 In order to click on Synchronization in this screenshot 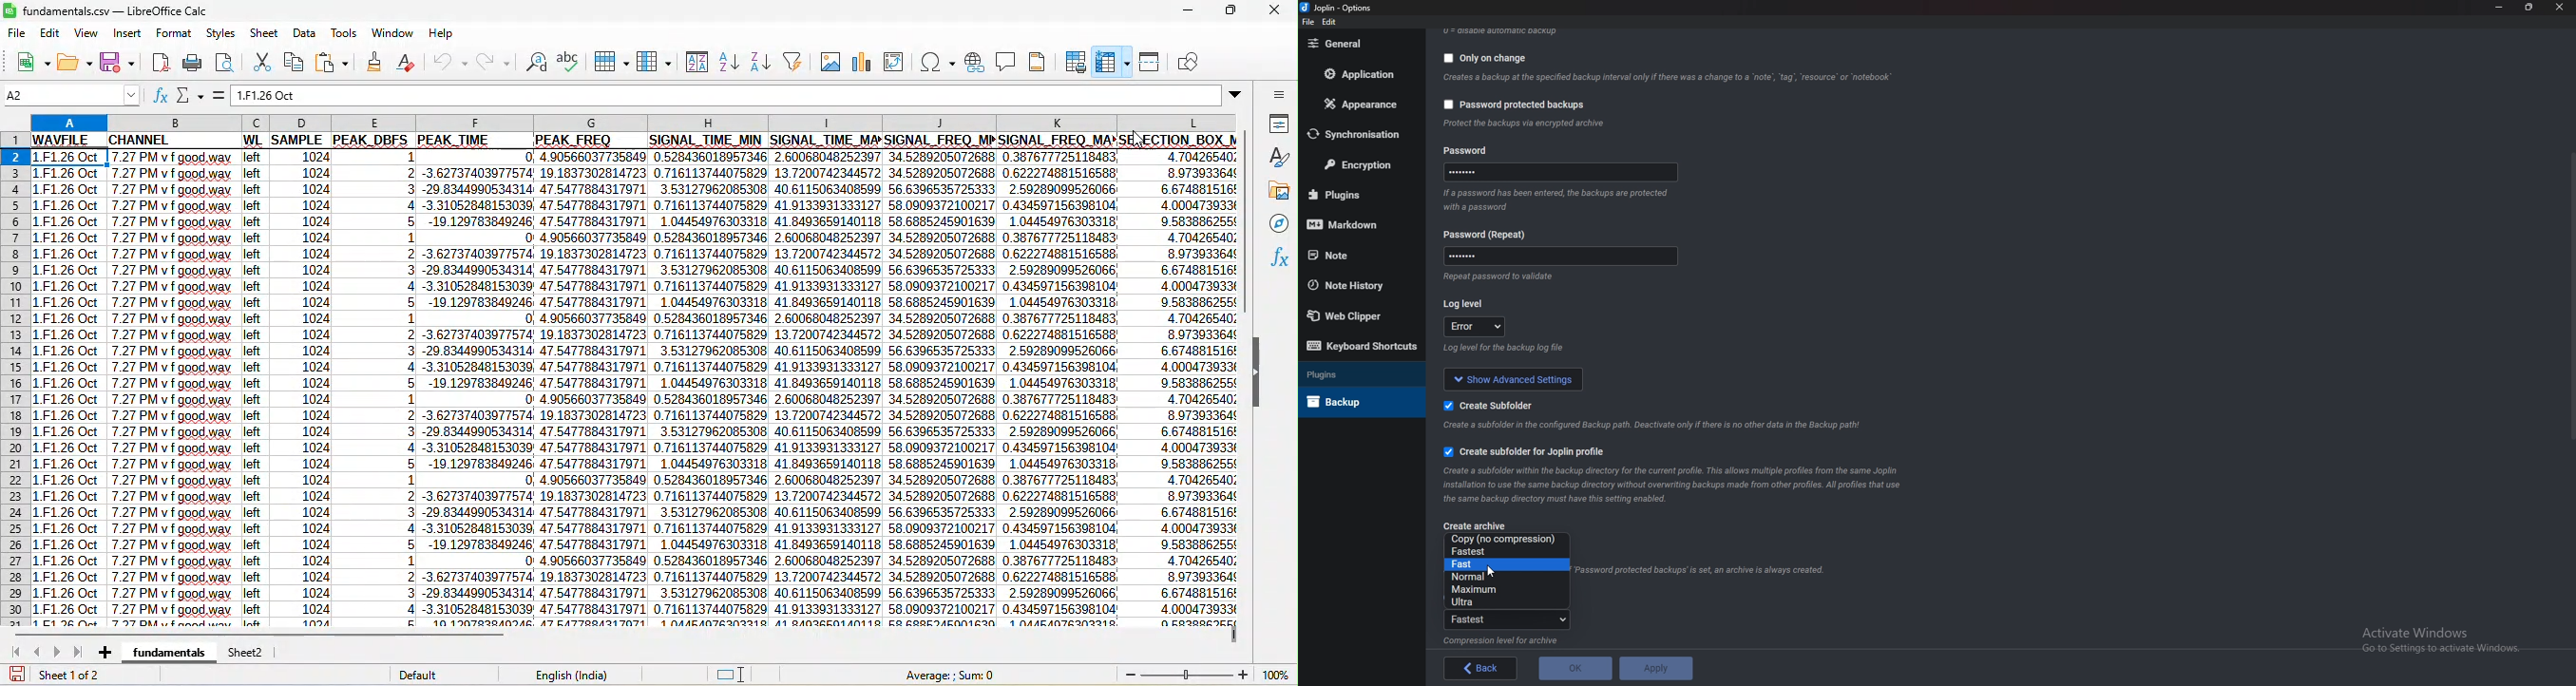, I will do `click(1362, 136)`.